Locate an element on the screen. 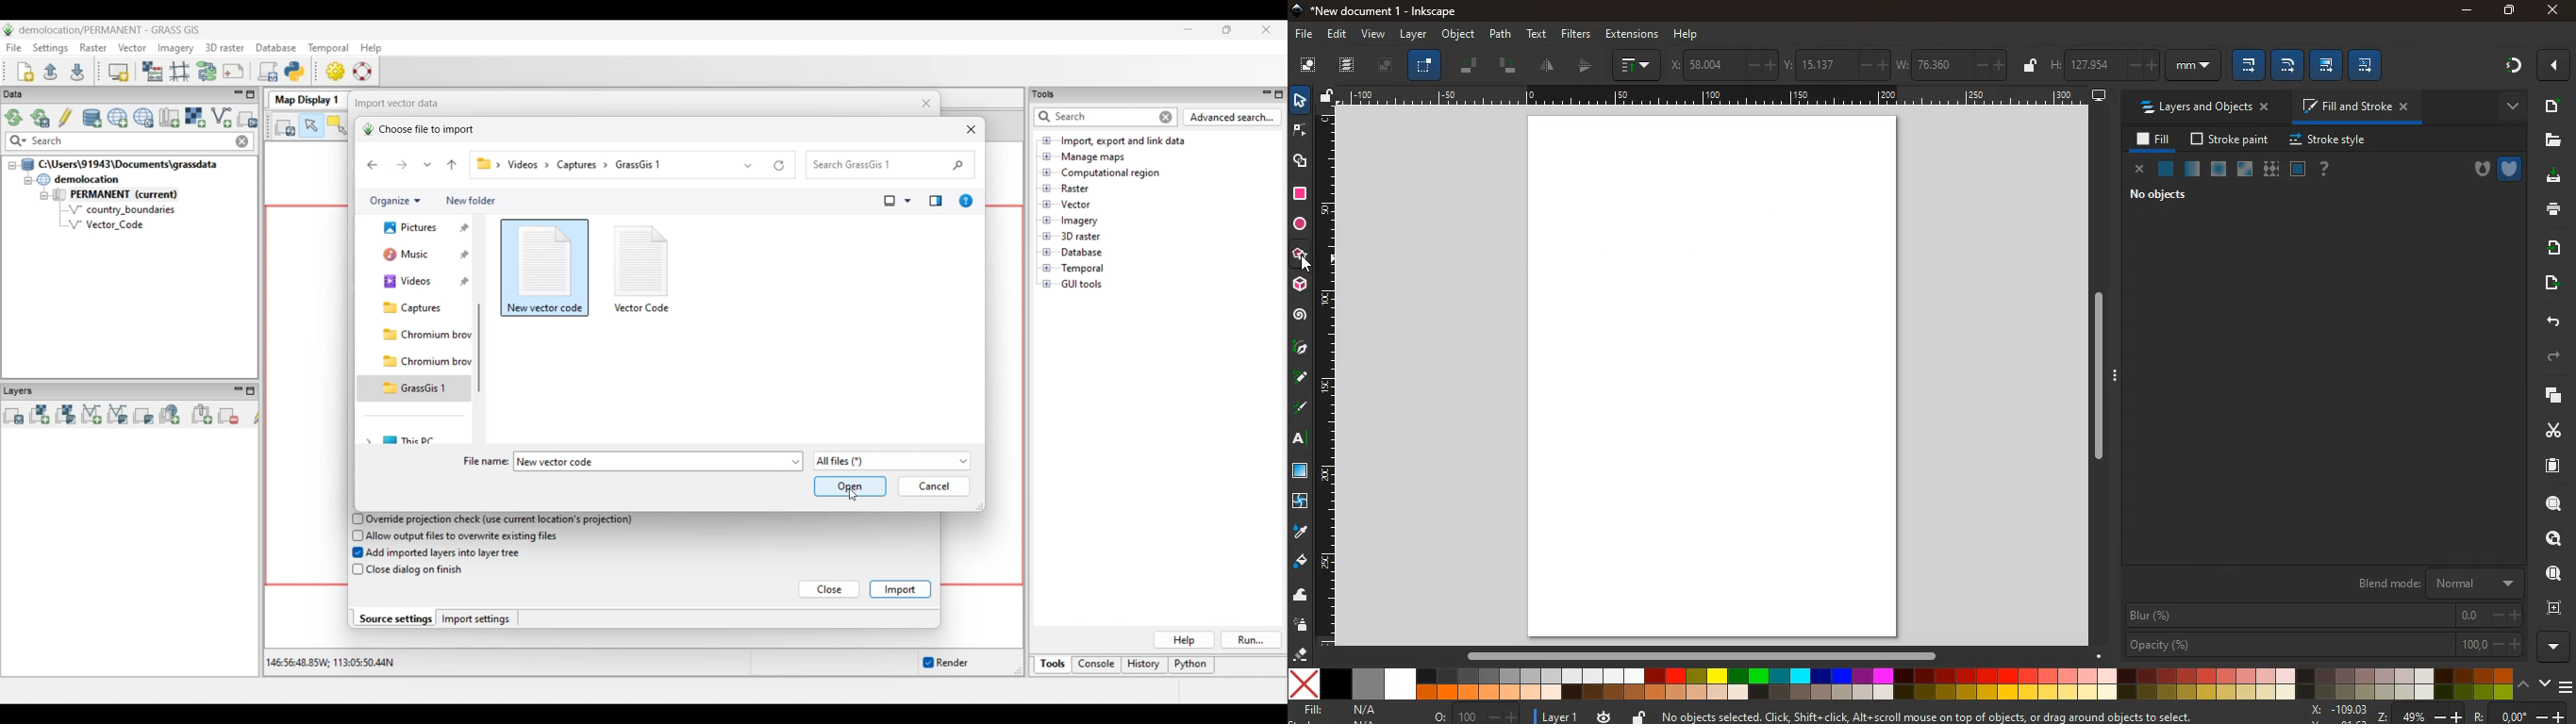 Image resolution: width=2576 pixels, height=728 pixels. edit is located at coordinates (2249, 66).